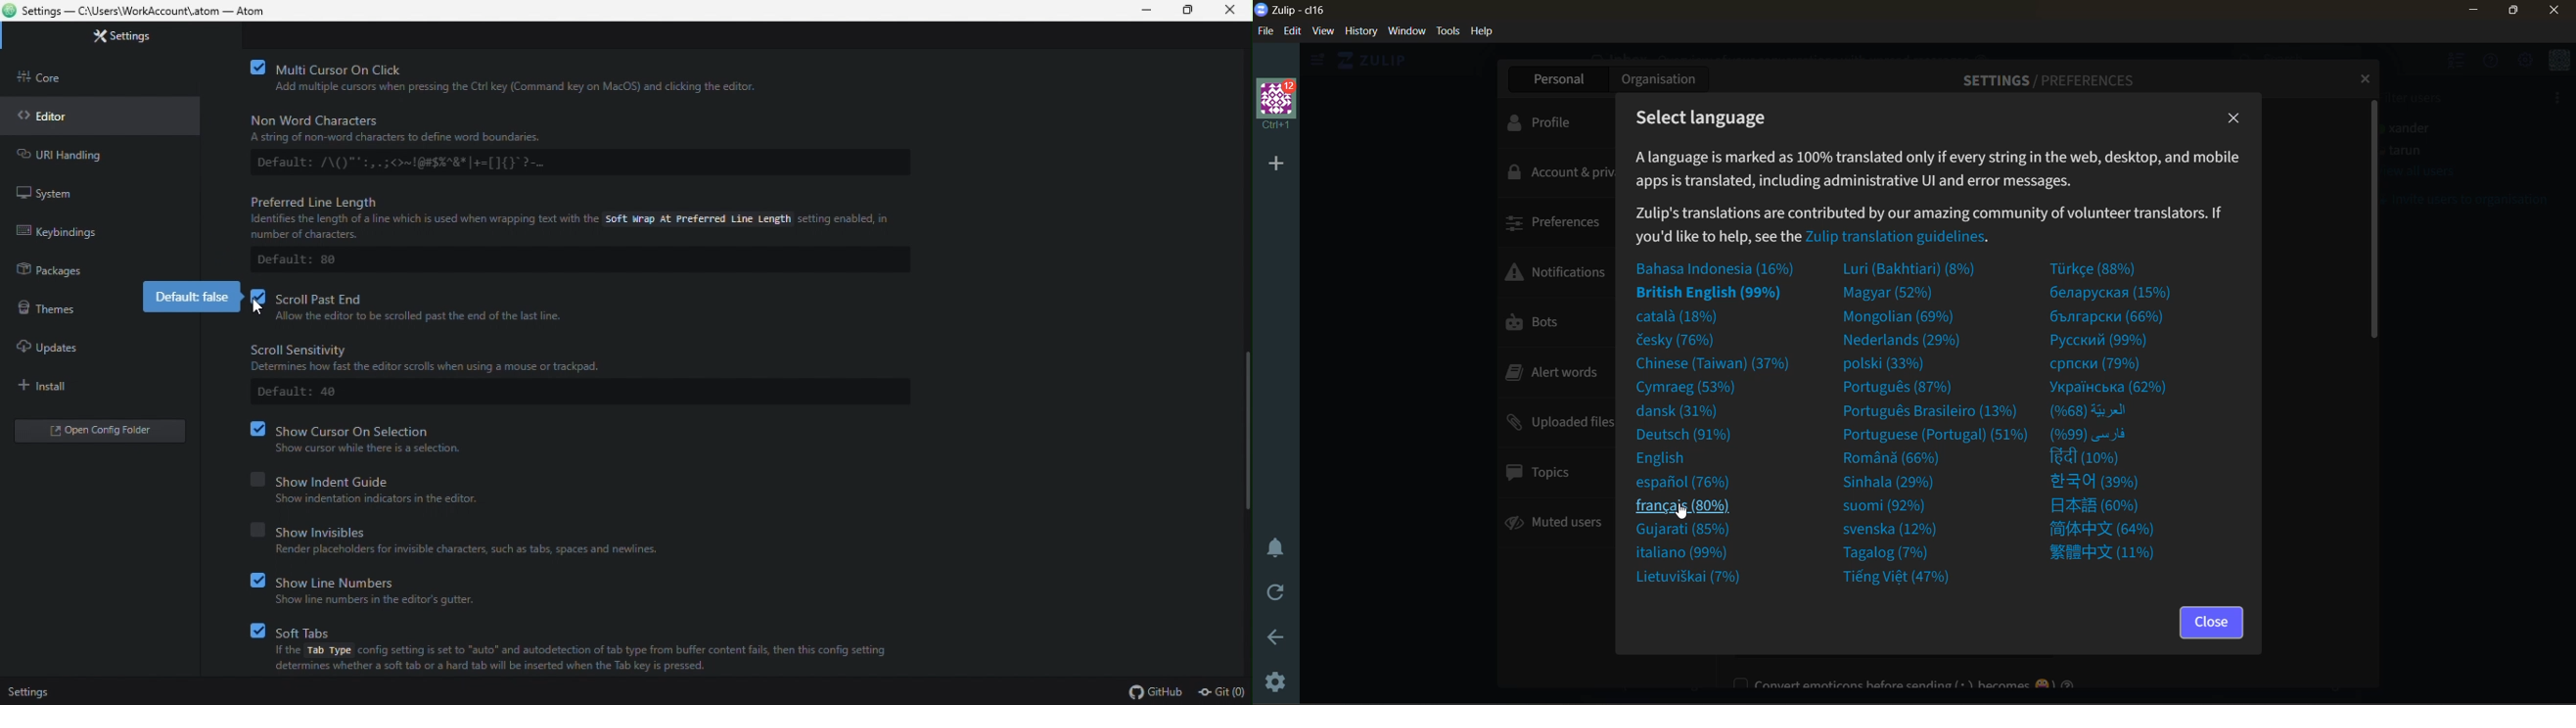  I want to click on cursor, so click(1687, 513).